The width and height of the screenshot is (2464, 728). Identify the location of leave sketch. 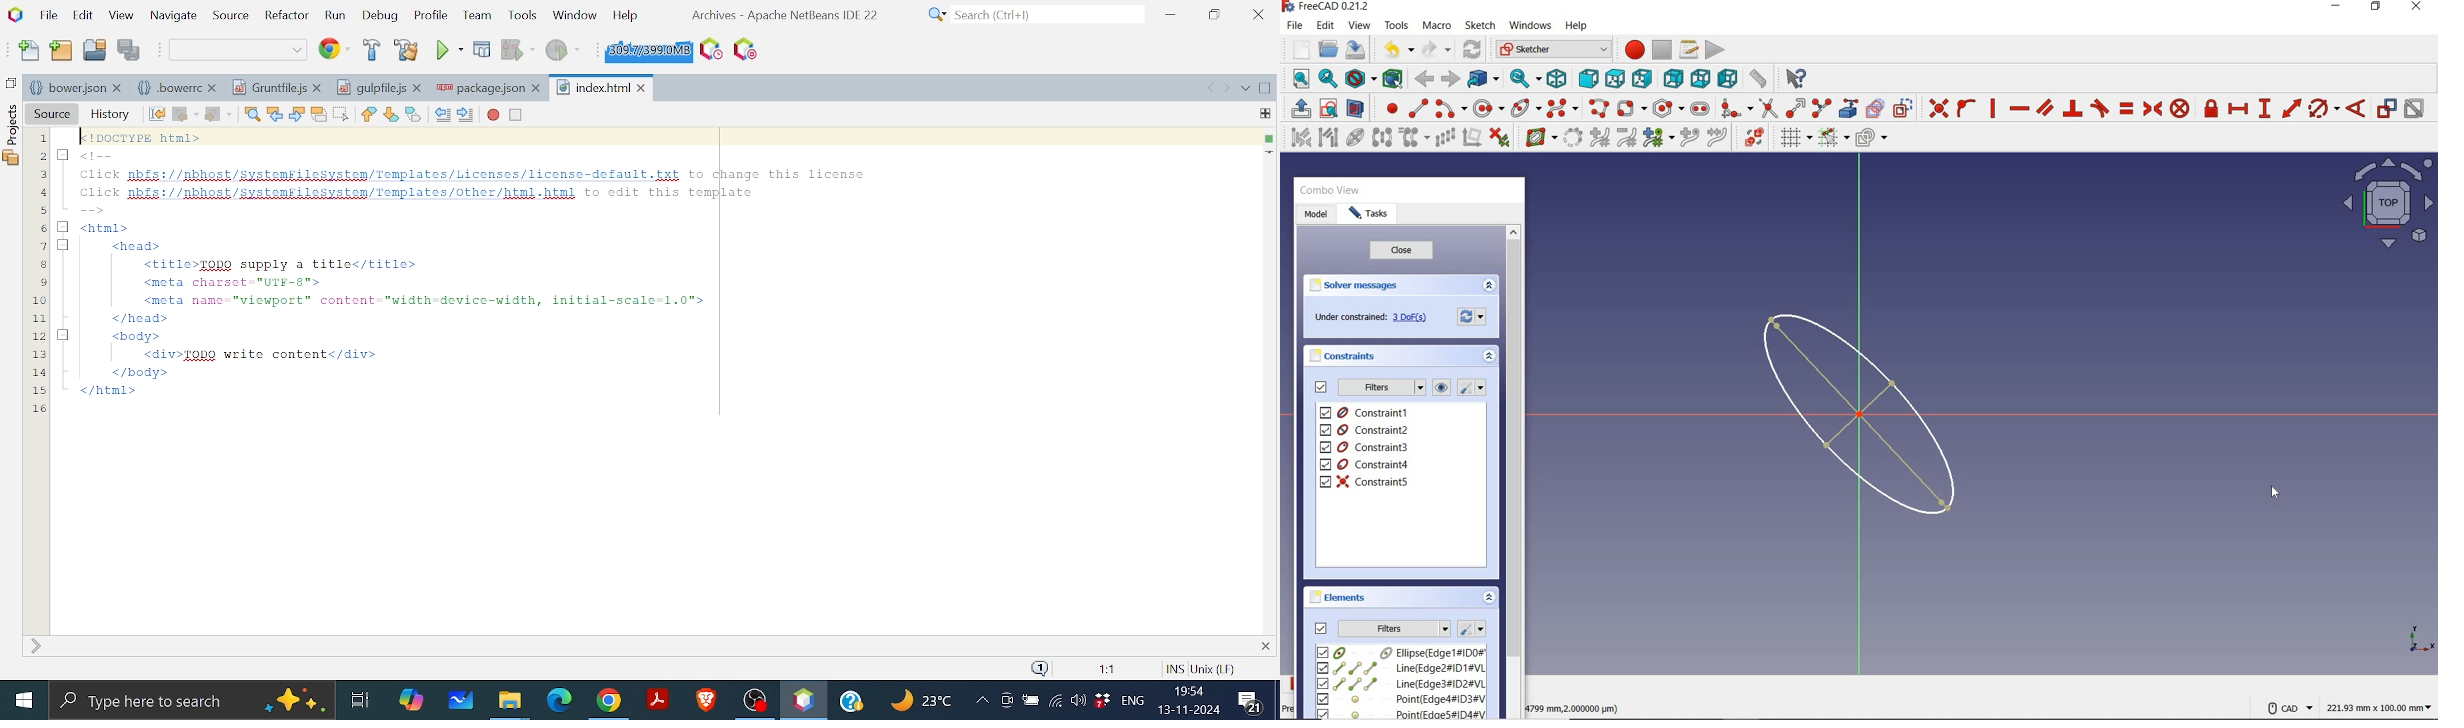
(1298, 108).